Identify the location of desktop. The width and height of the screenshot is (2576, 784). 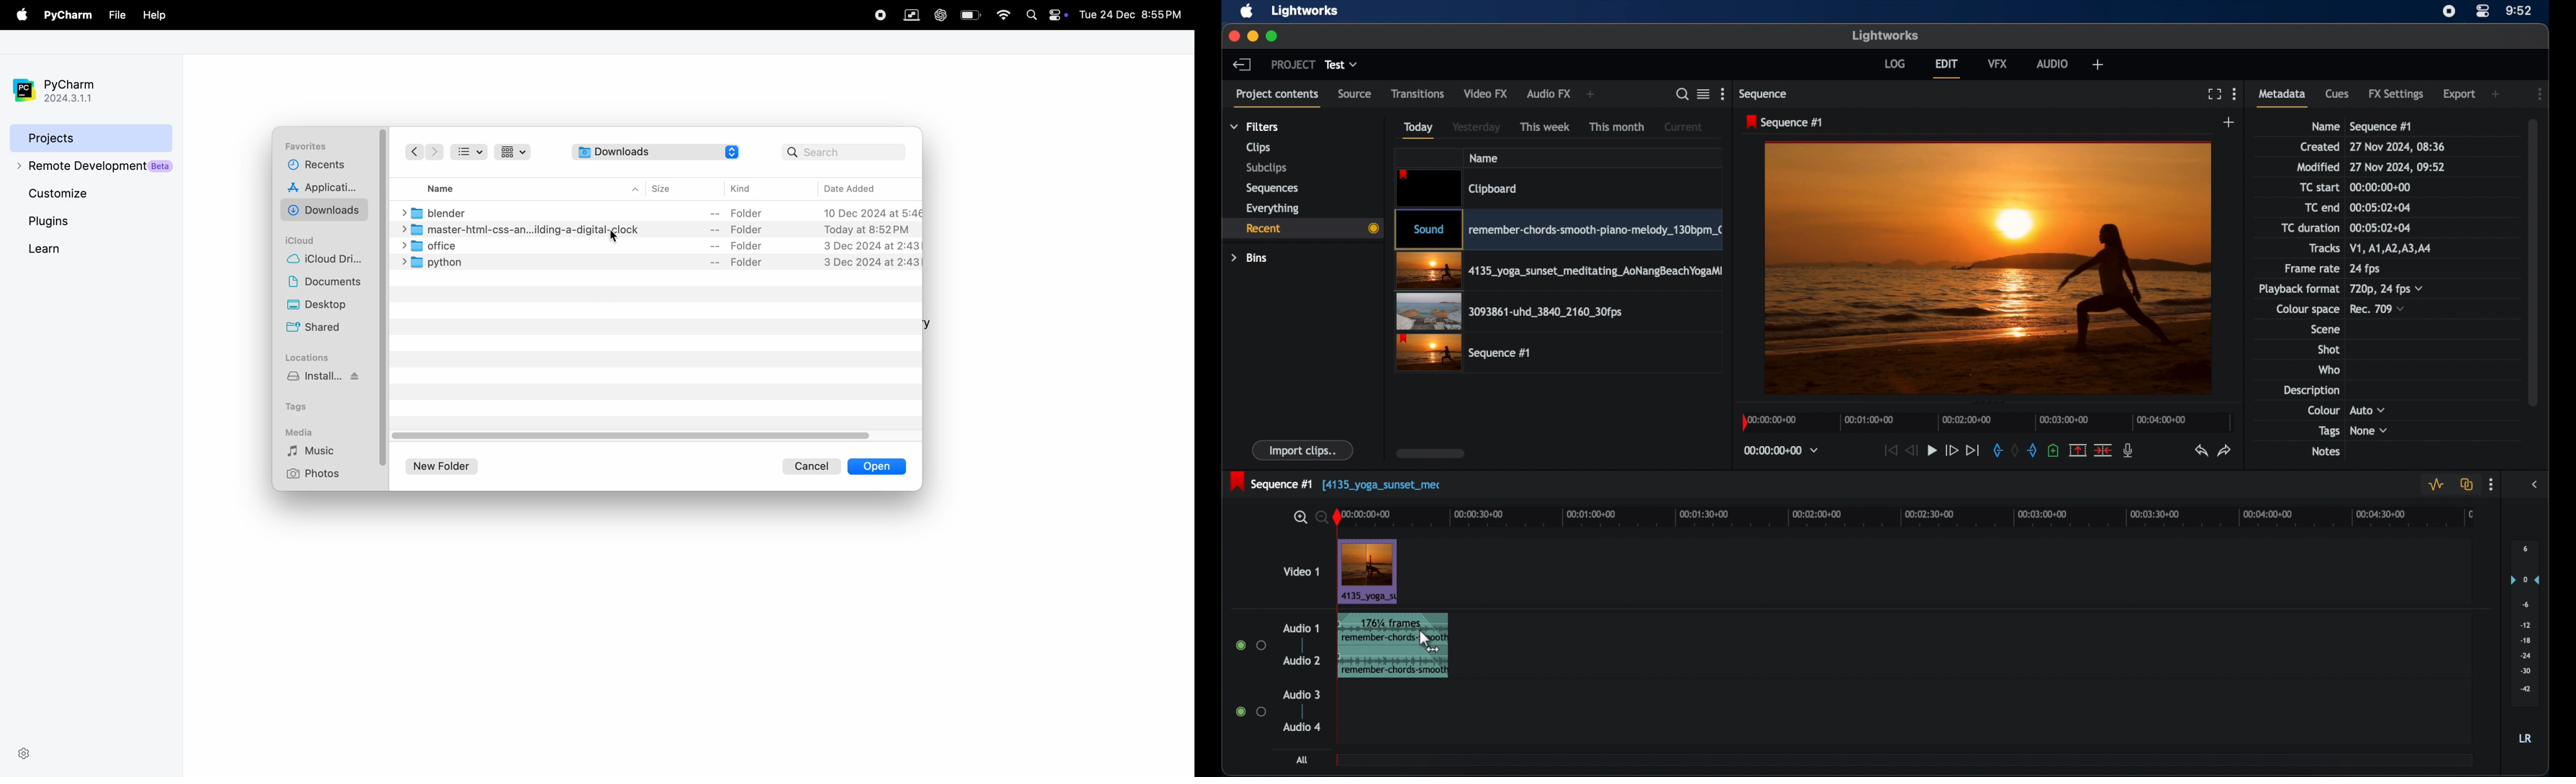
(329, 306).